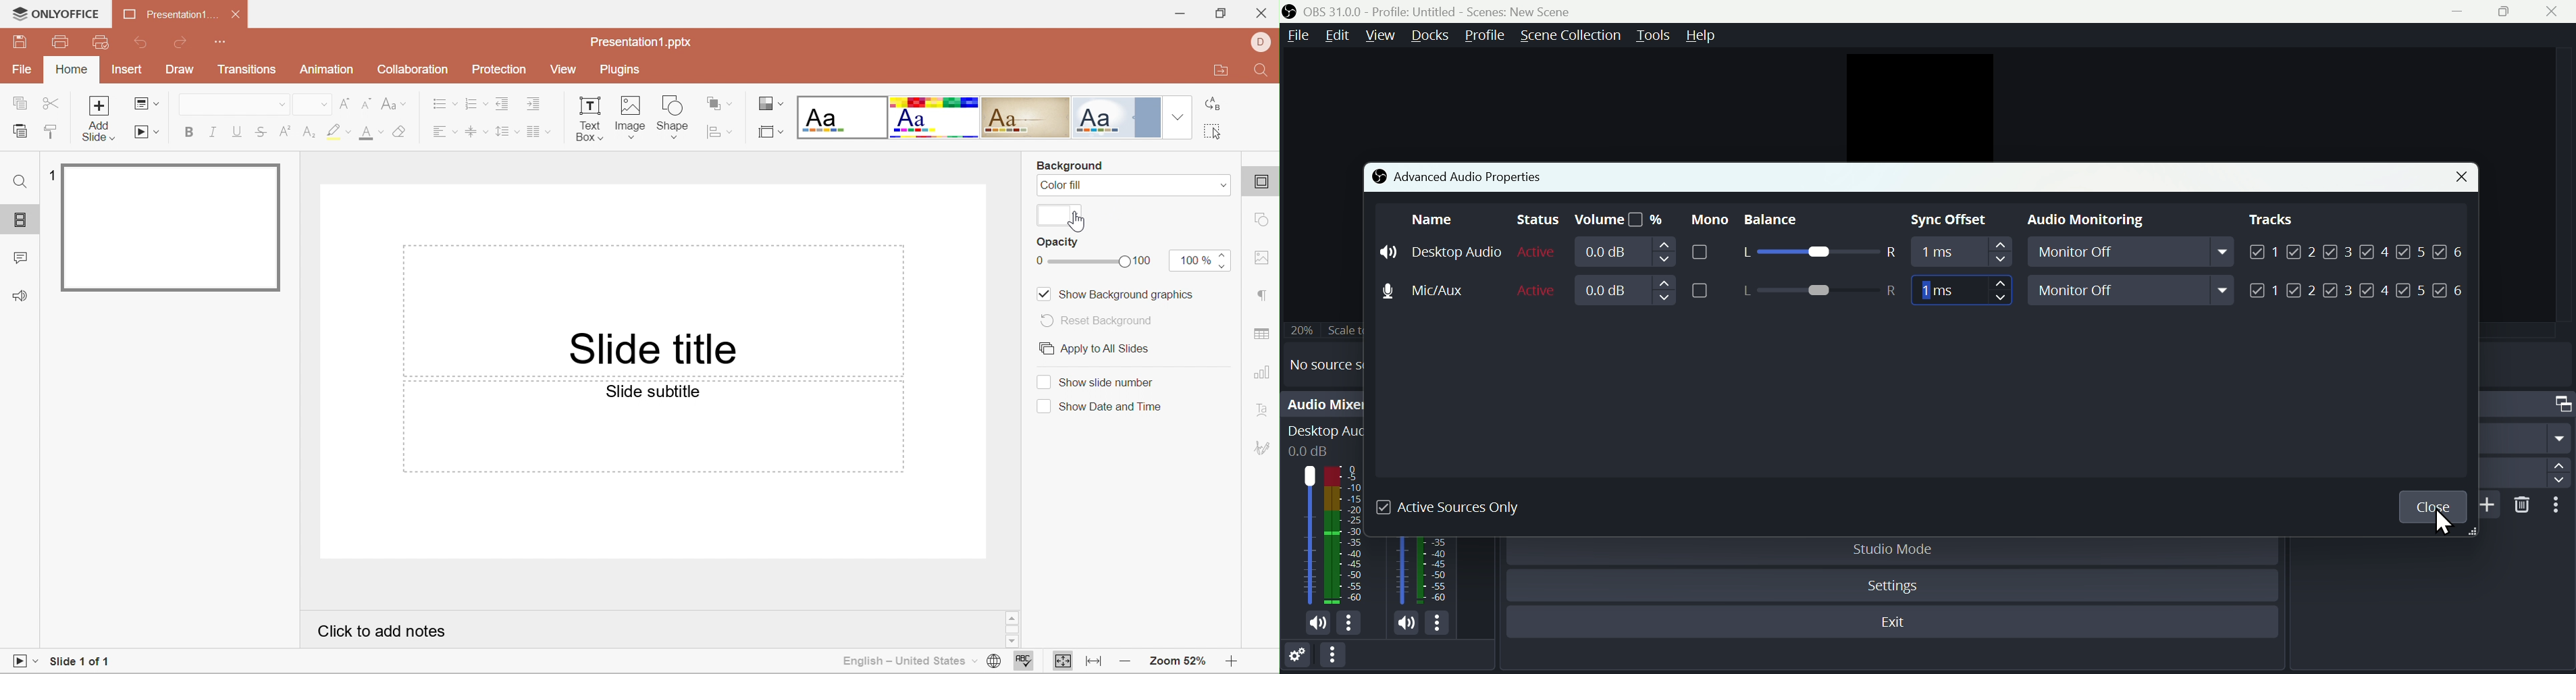 The image size is (2576, 700). What do you see at coordinates (21, 220) in the screenshot?
I see `Slides` at bounding box center [21, 220].